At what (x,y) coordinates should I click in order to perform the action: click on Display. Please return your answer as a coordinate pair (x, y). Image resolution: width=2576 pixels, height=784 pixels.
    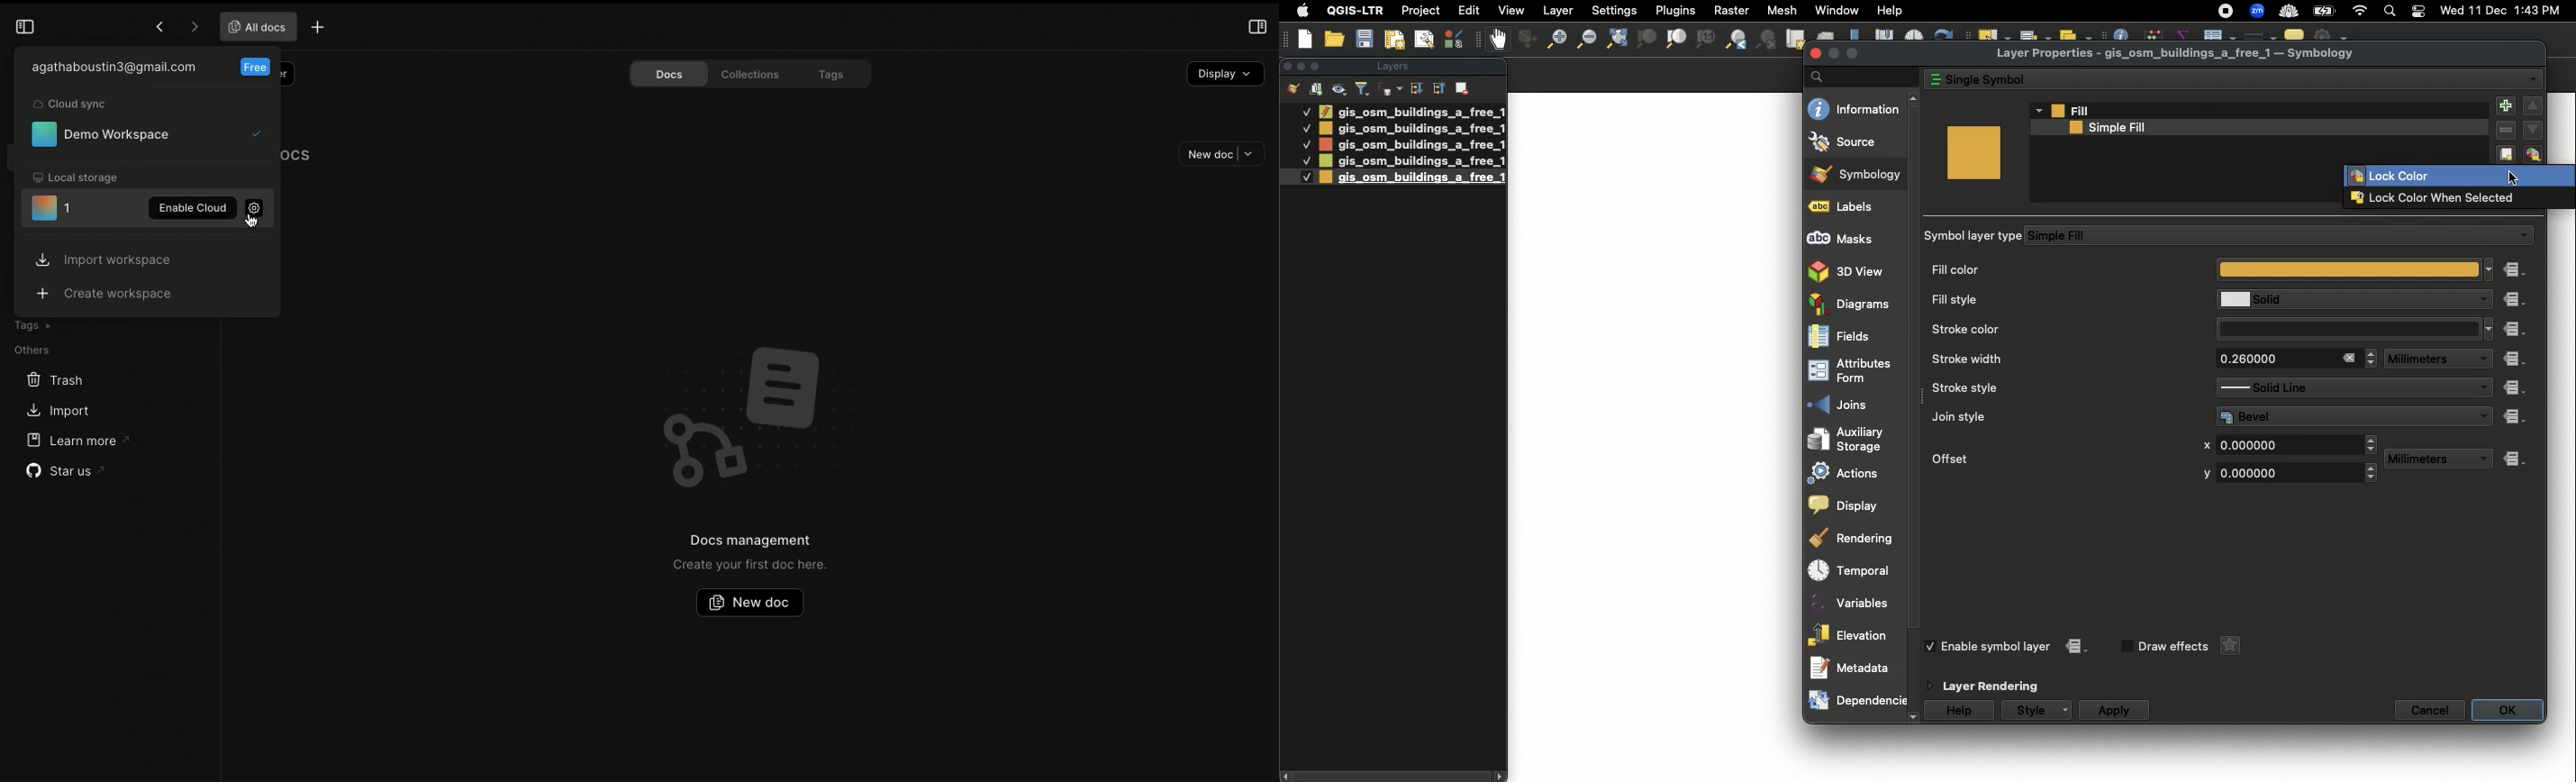
    Looking at the image, I should click on (1851, 505).